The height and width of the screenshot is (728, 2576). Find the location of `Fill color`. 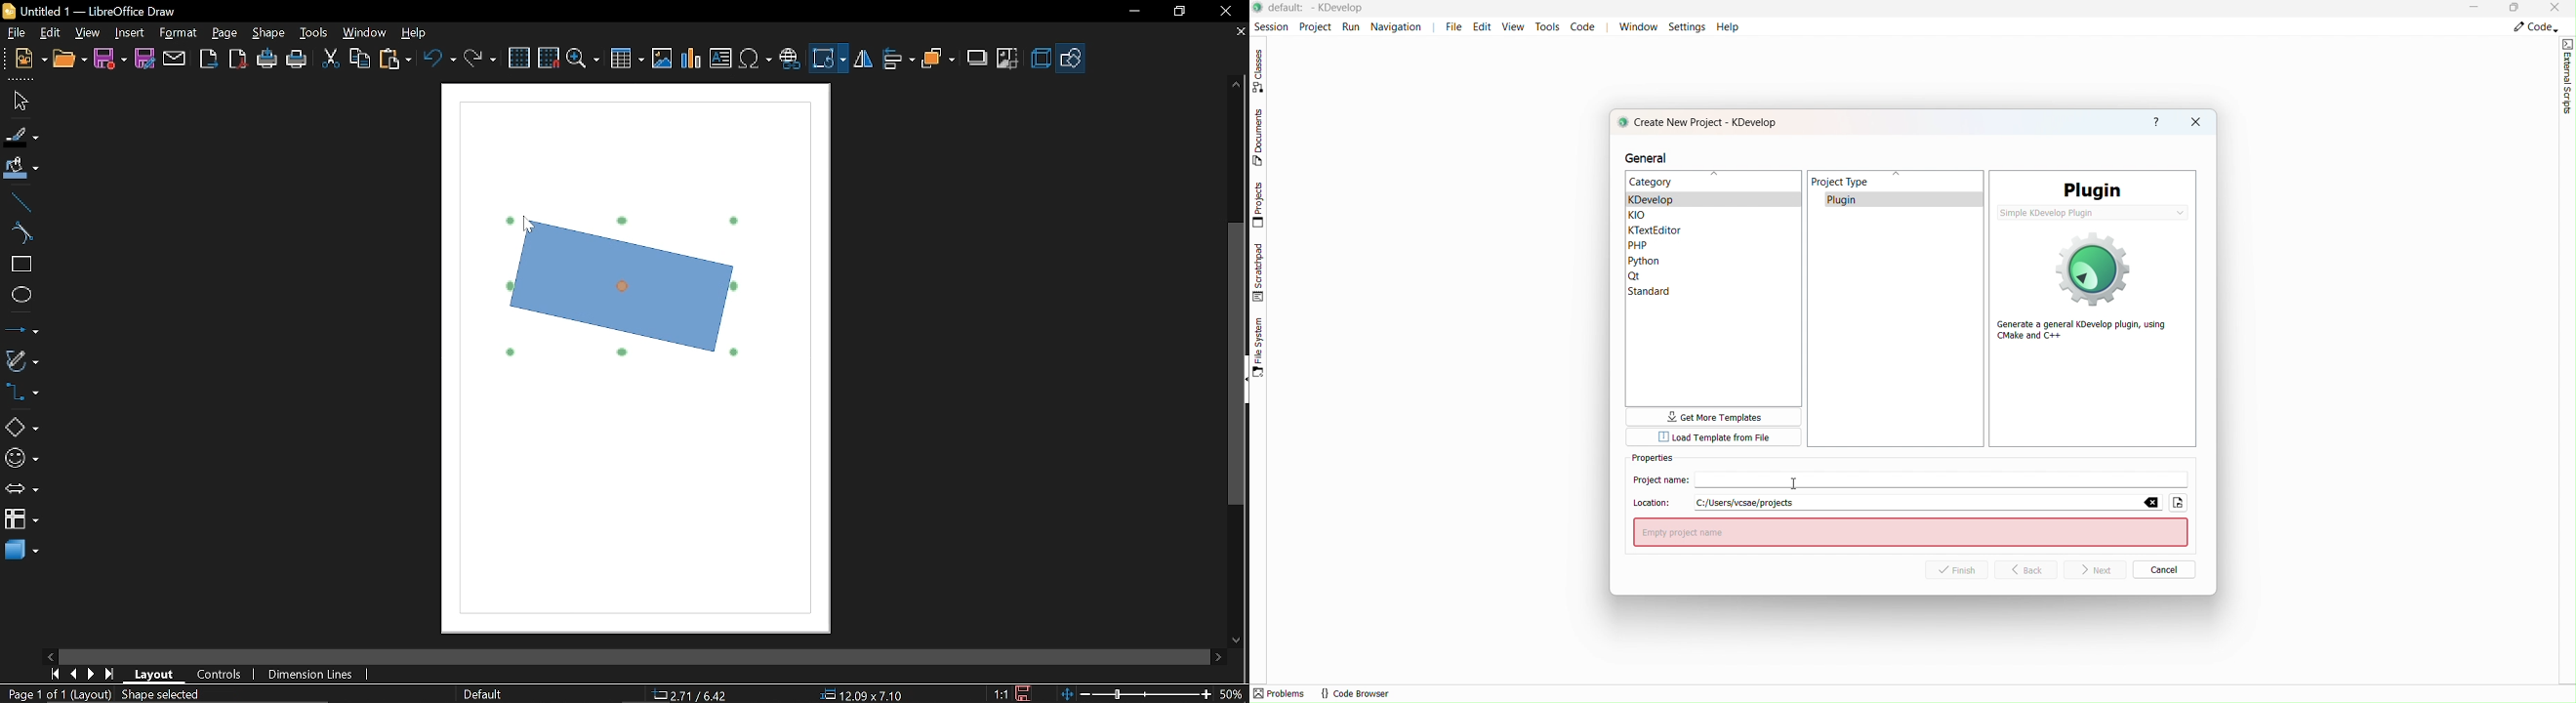

Fill color is located at coordinates (21, 169).